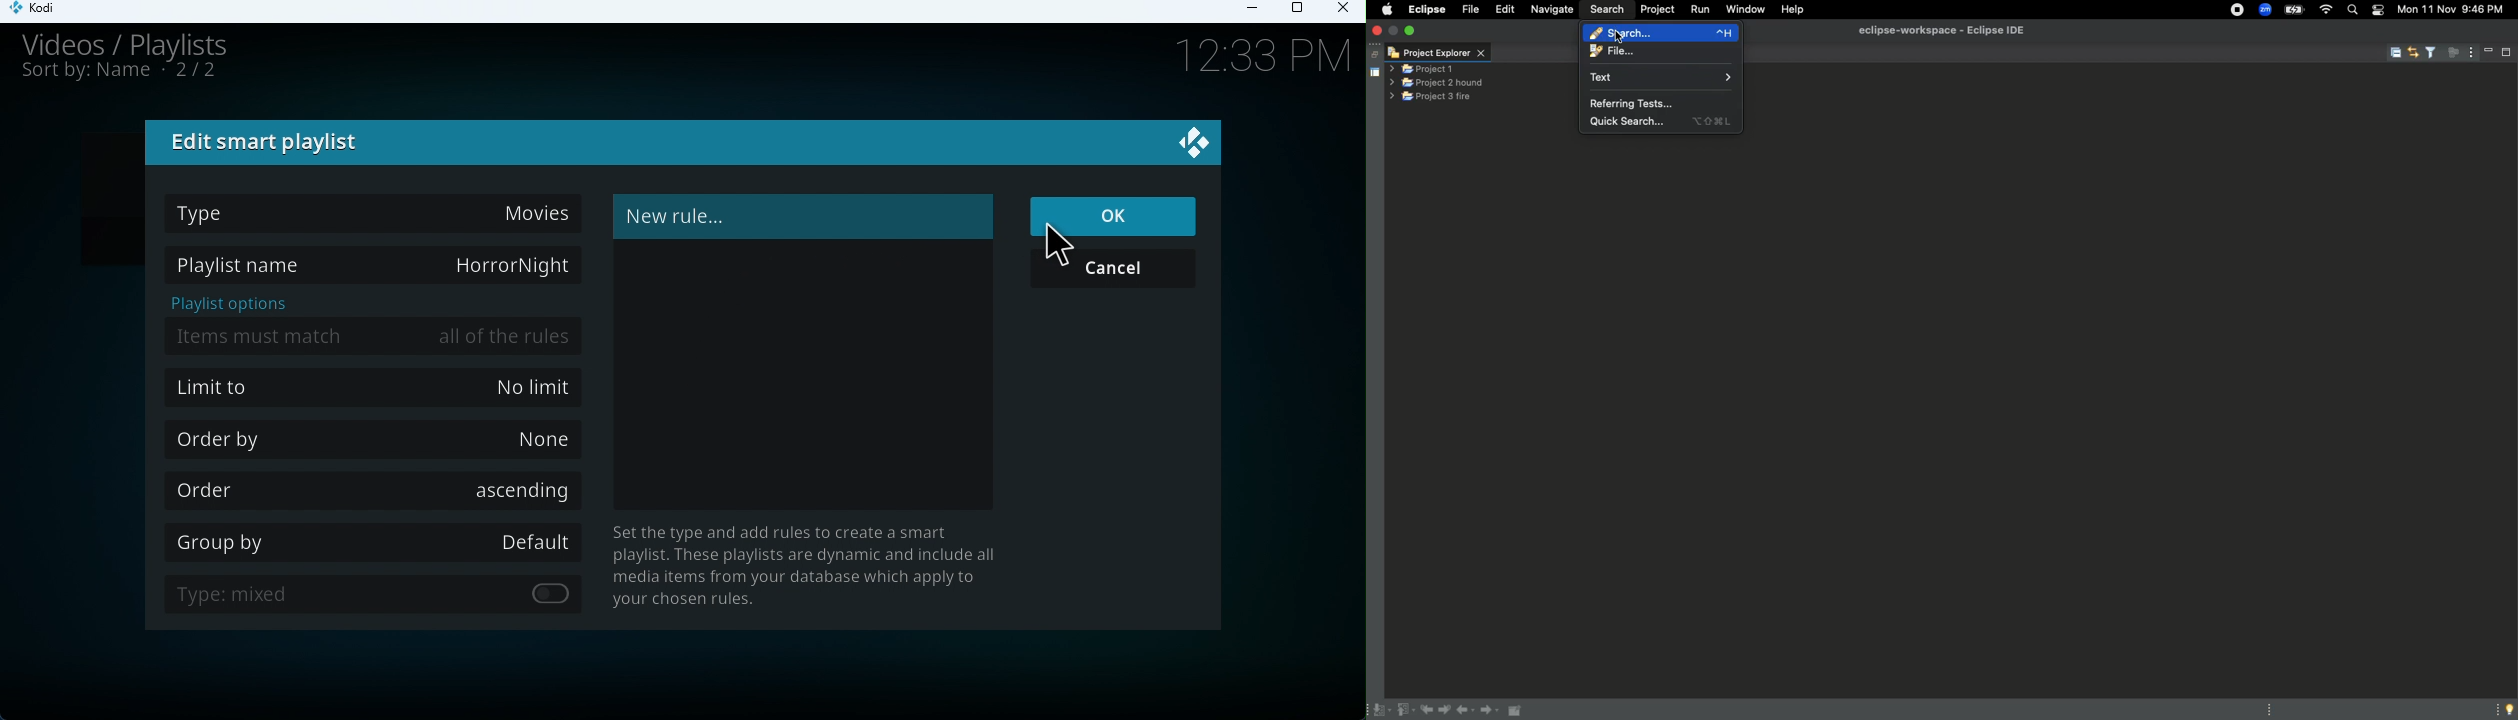 The width and height of the screenshot is (2520, 728). What do you see at coordinates (1346, 12) in the screenshot?
I see `Close` at bounding box center [1346, 12].